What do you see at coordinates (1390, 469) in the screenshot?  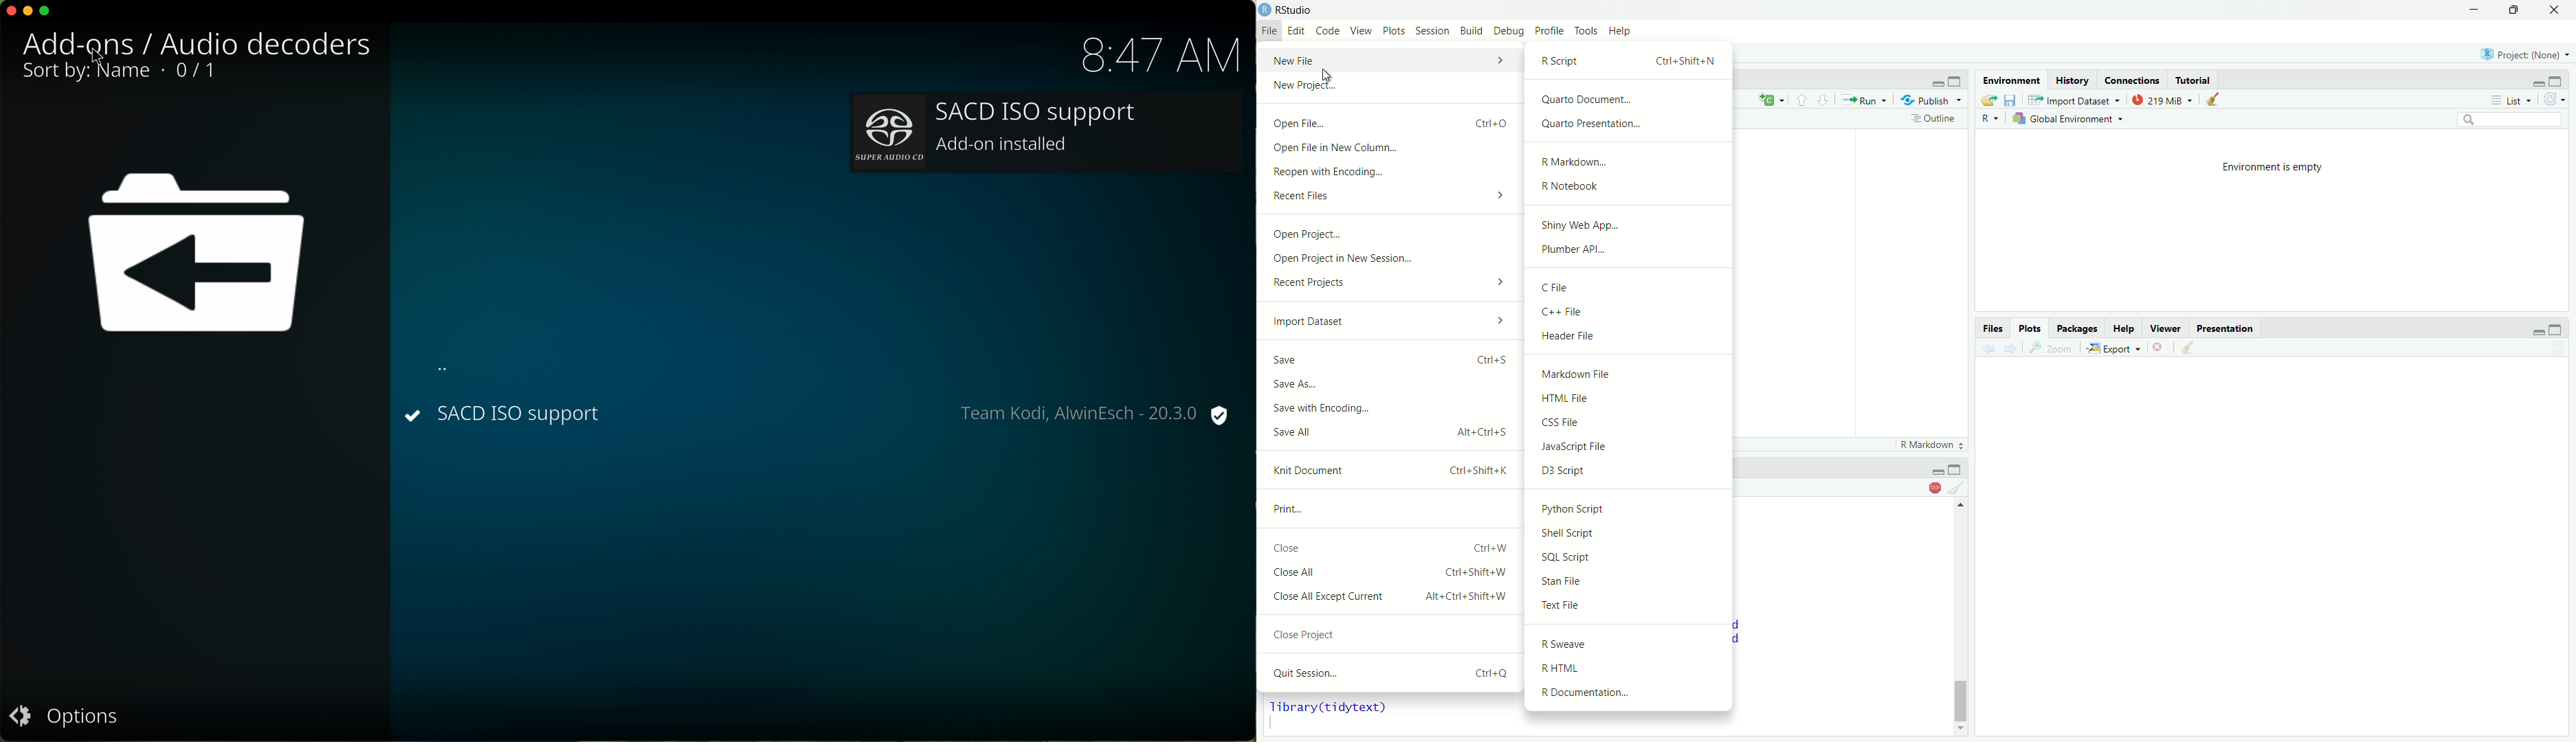 I see `Knit Document` at bounding box center [1390, 469].